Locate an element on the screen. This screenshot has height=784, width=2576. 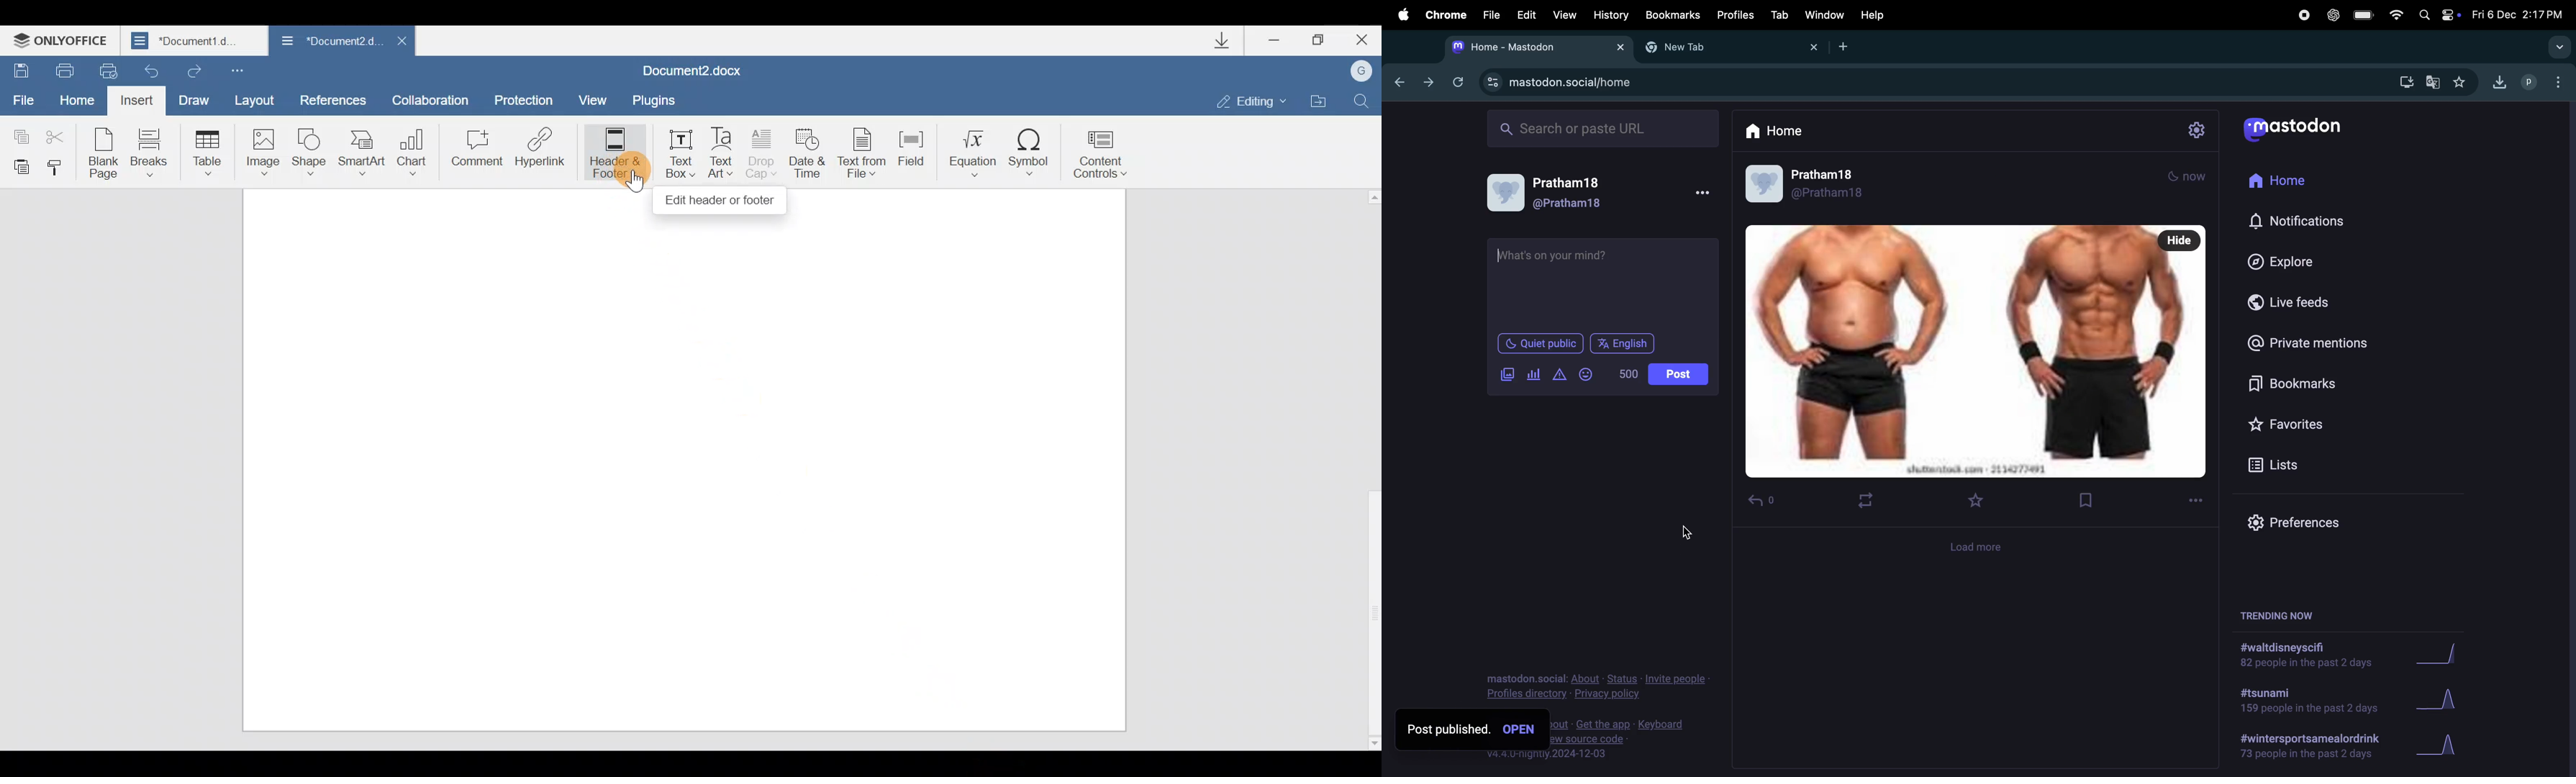
Downloads is located at coordinates (1222, 40).